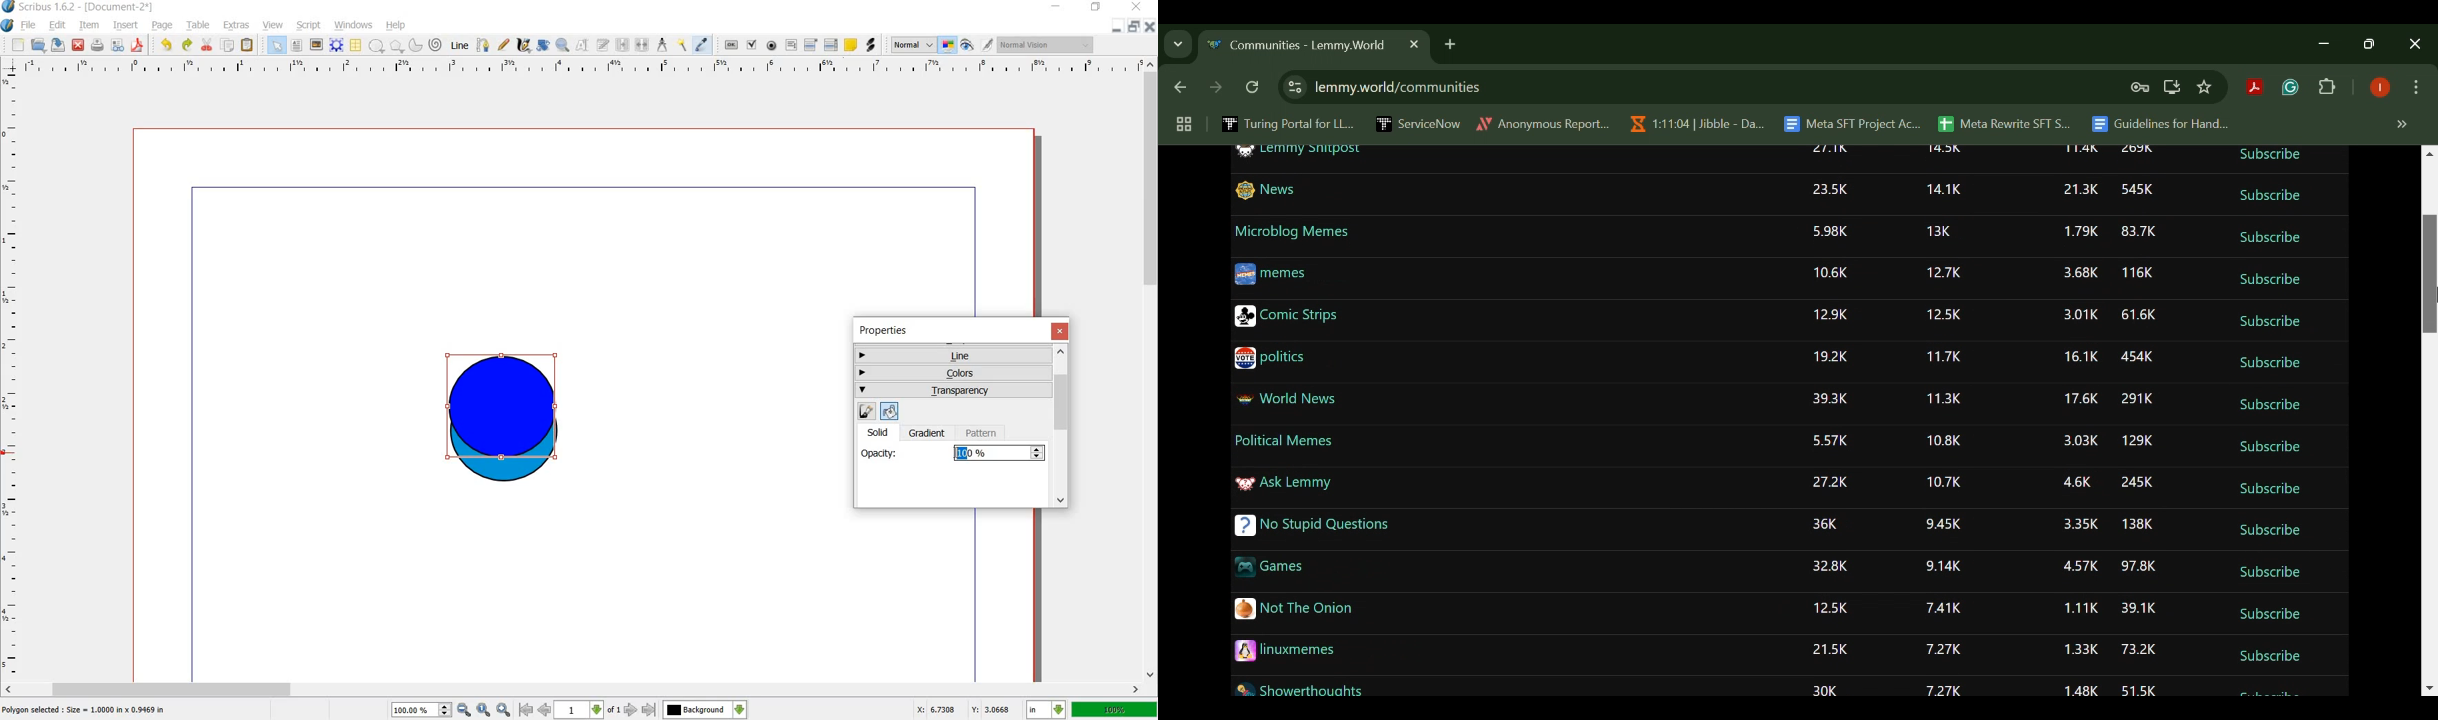  What do you see at coordinates (229, 46) in the screenshot?
I see `copy` at bounding box center [229, 46].